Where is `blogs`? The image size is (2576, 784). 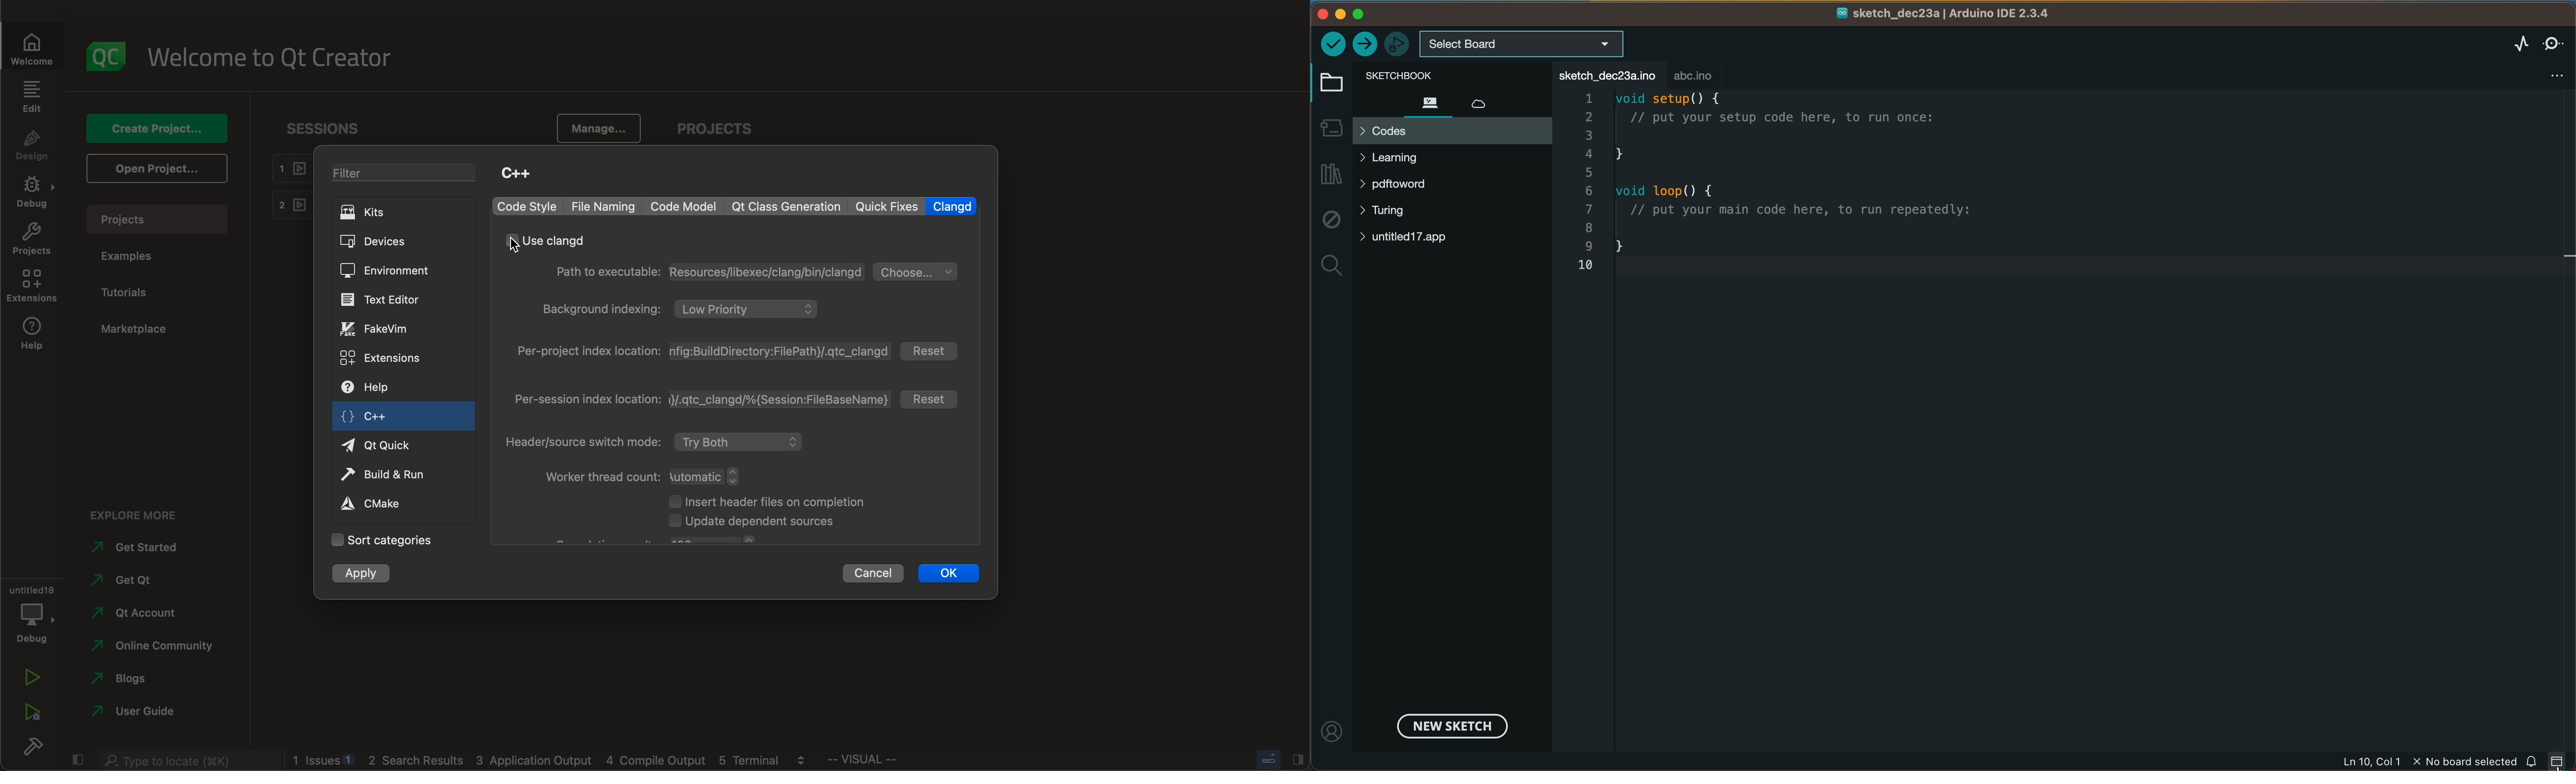 blogs is located at coordinates (122, 680).